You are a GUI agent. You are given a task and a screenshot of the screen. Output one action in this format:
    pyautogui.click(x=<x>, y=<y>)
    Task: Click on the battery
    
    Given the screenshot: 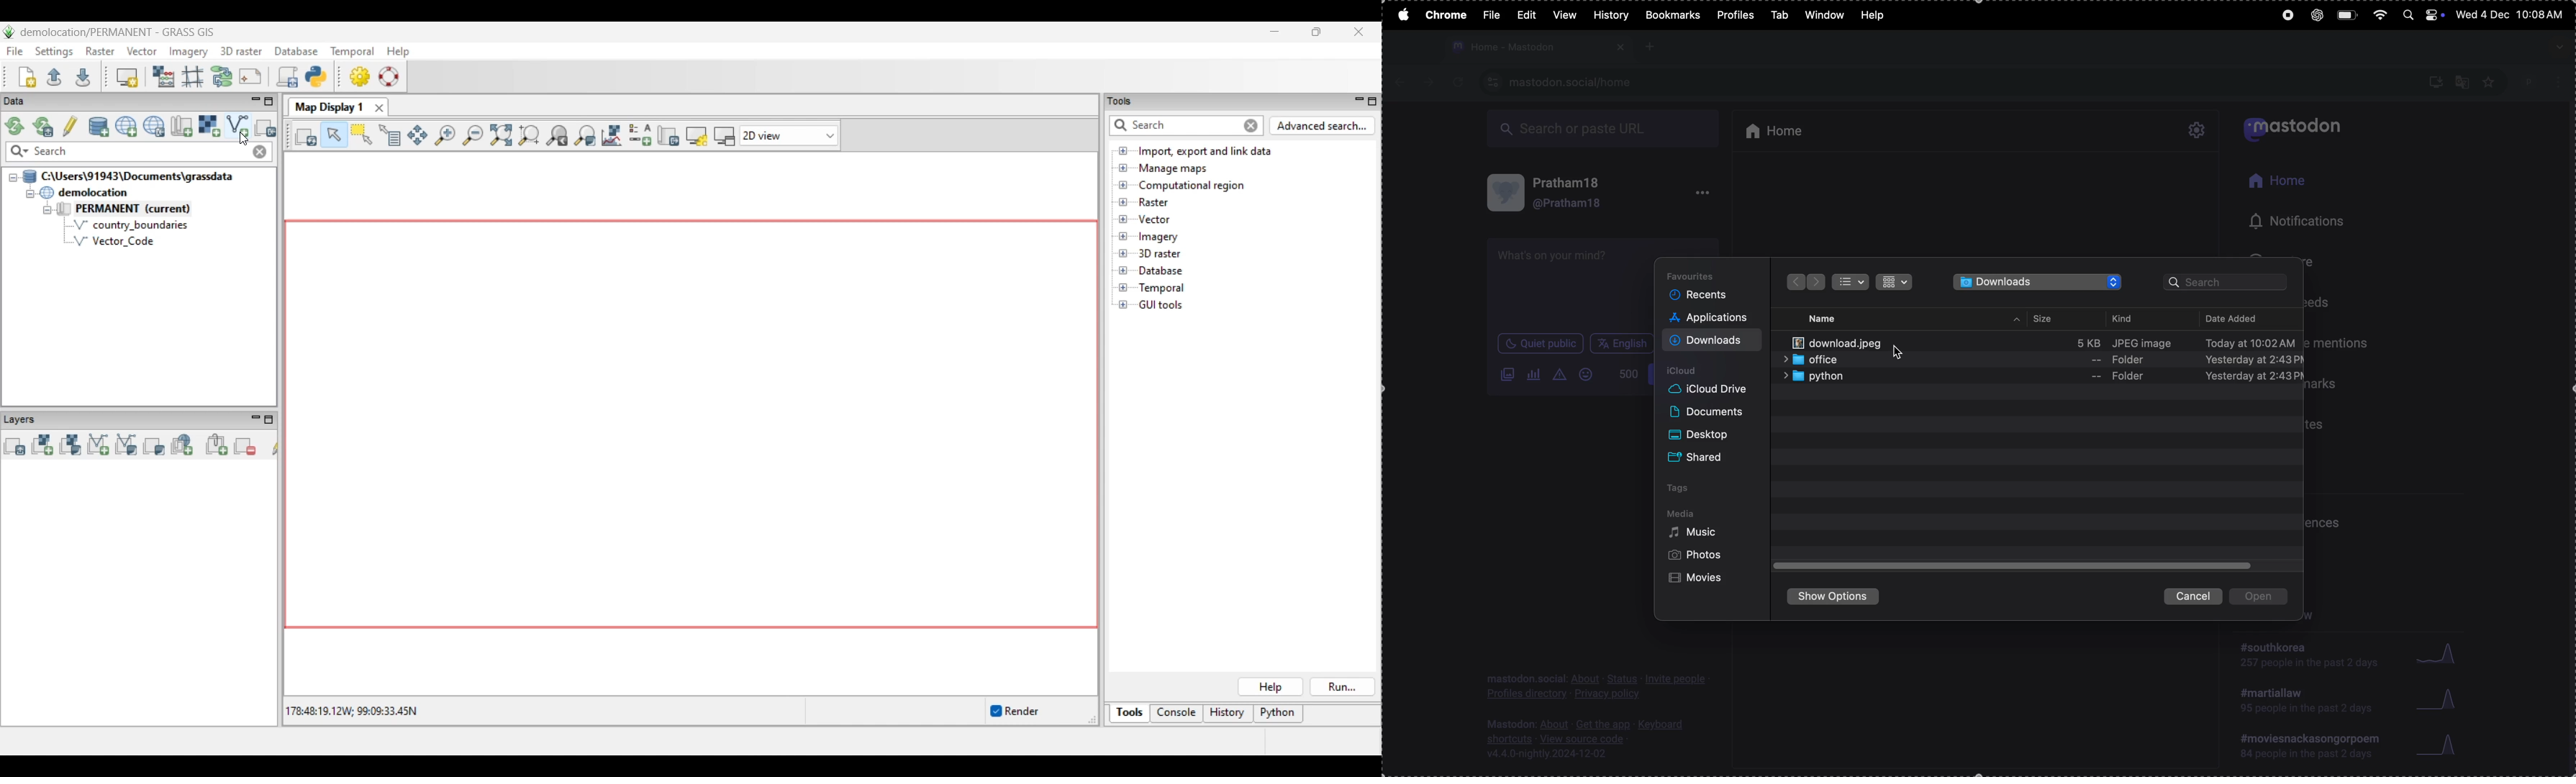 What is the action you would take?
    pyautogui.click(x=2348, y=15)
    